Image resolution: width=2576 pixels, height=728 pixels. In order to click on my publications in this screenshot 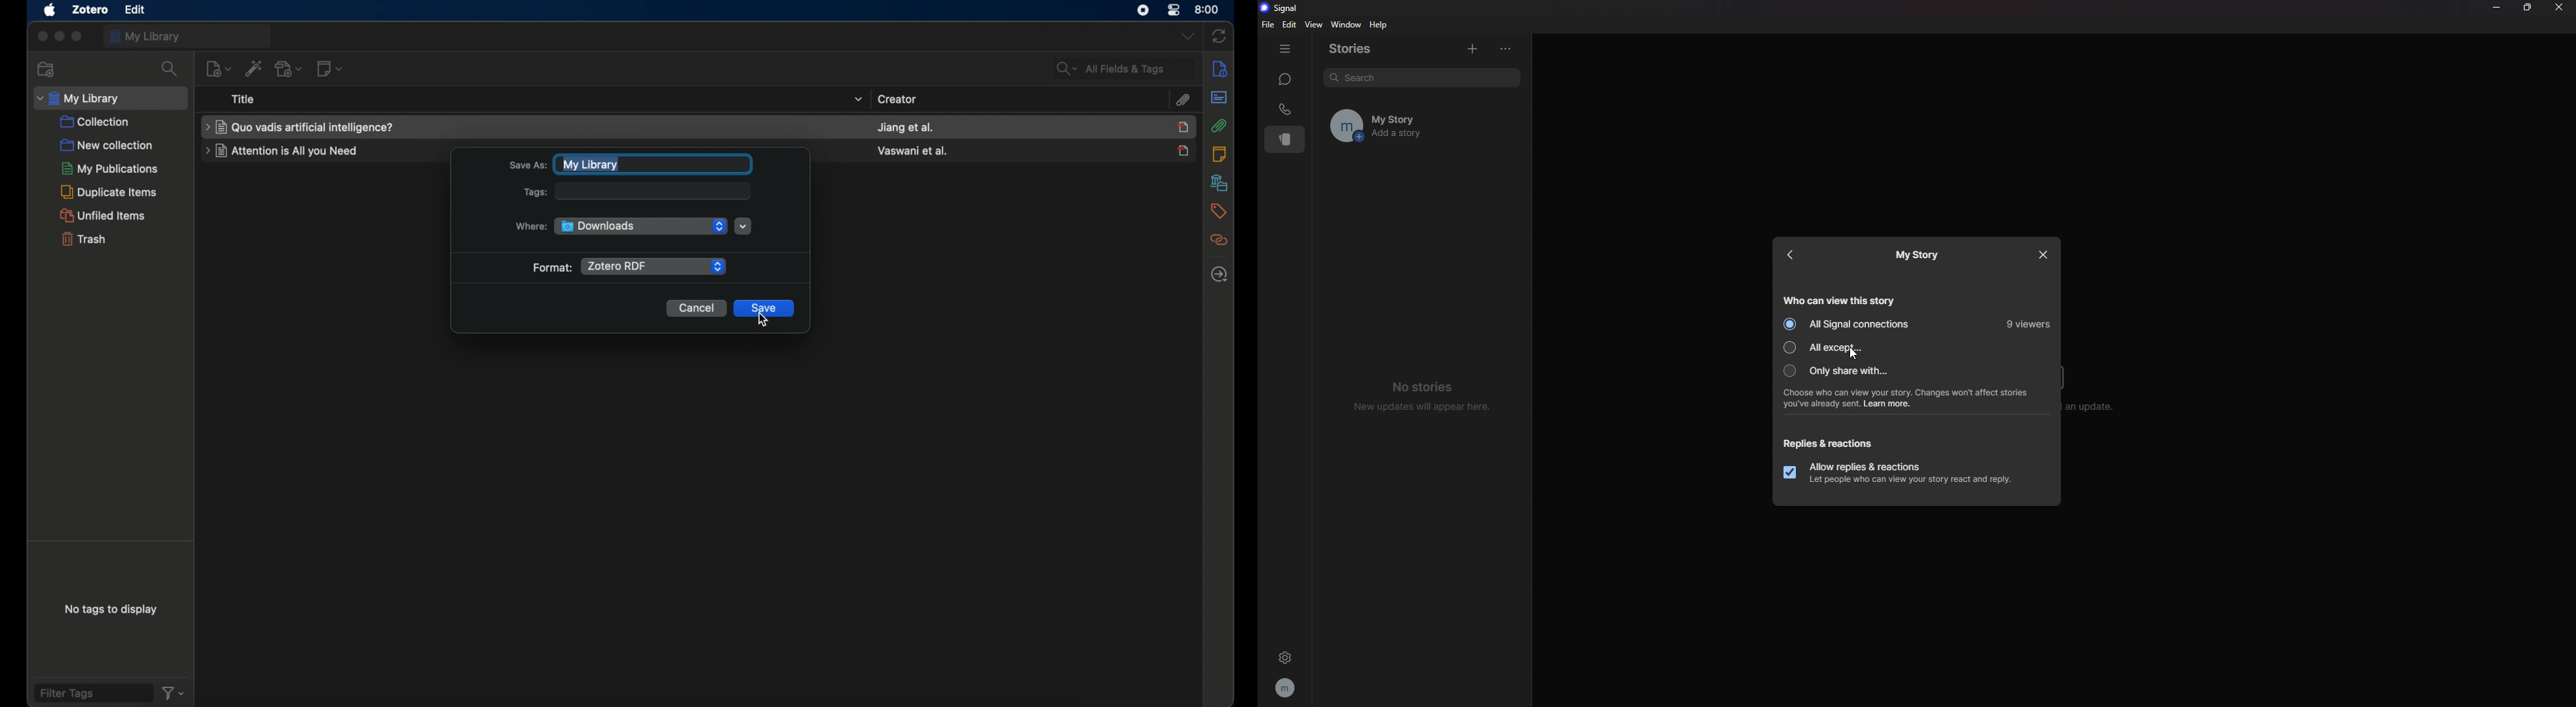, I will do `click(111, 168)`.